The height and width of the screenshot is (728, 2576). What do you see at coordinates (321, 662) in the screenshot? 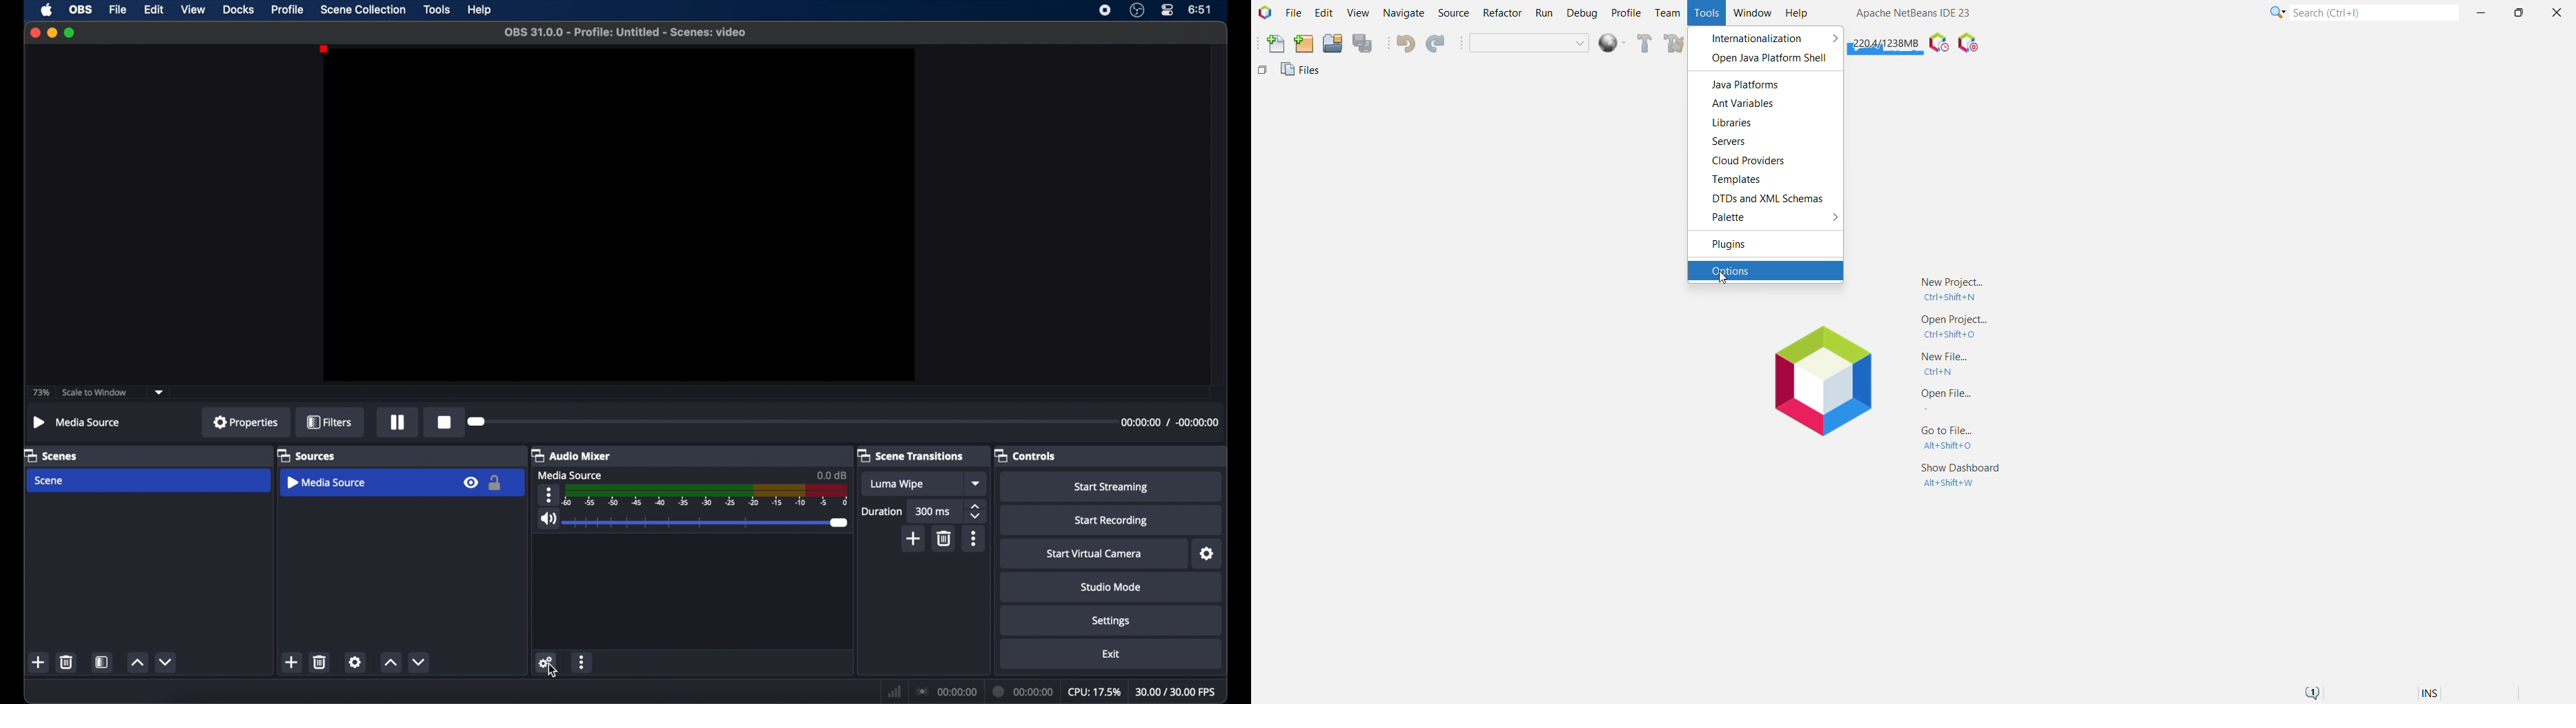
I see `delete` at bounding box center [321, 662].